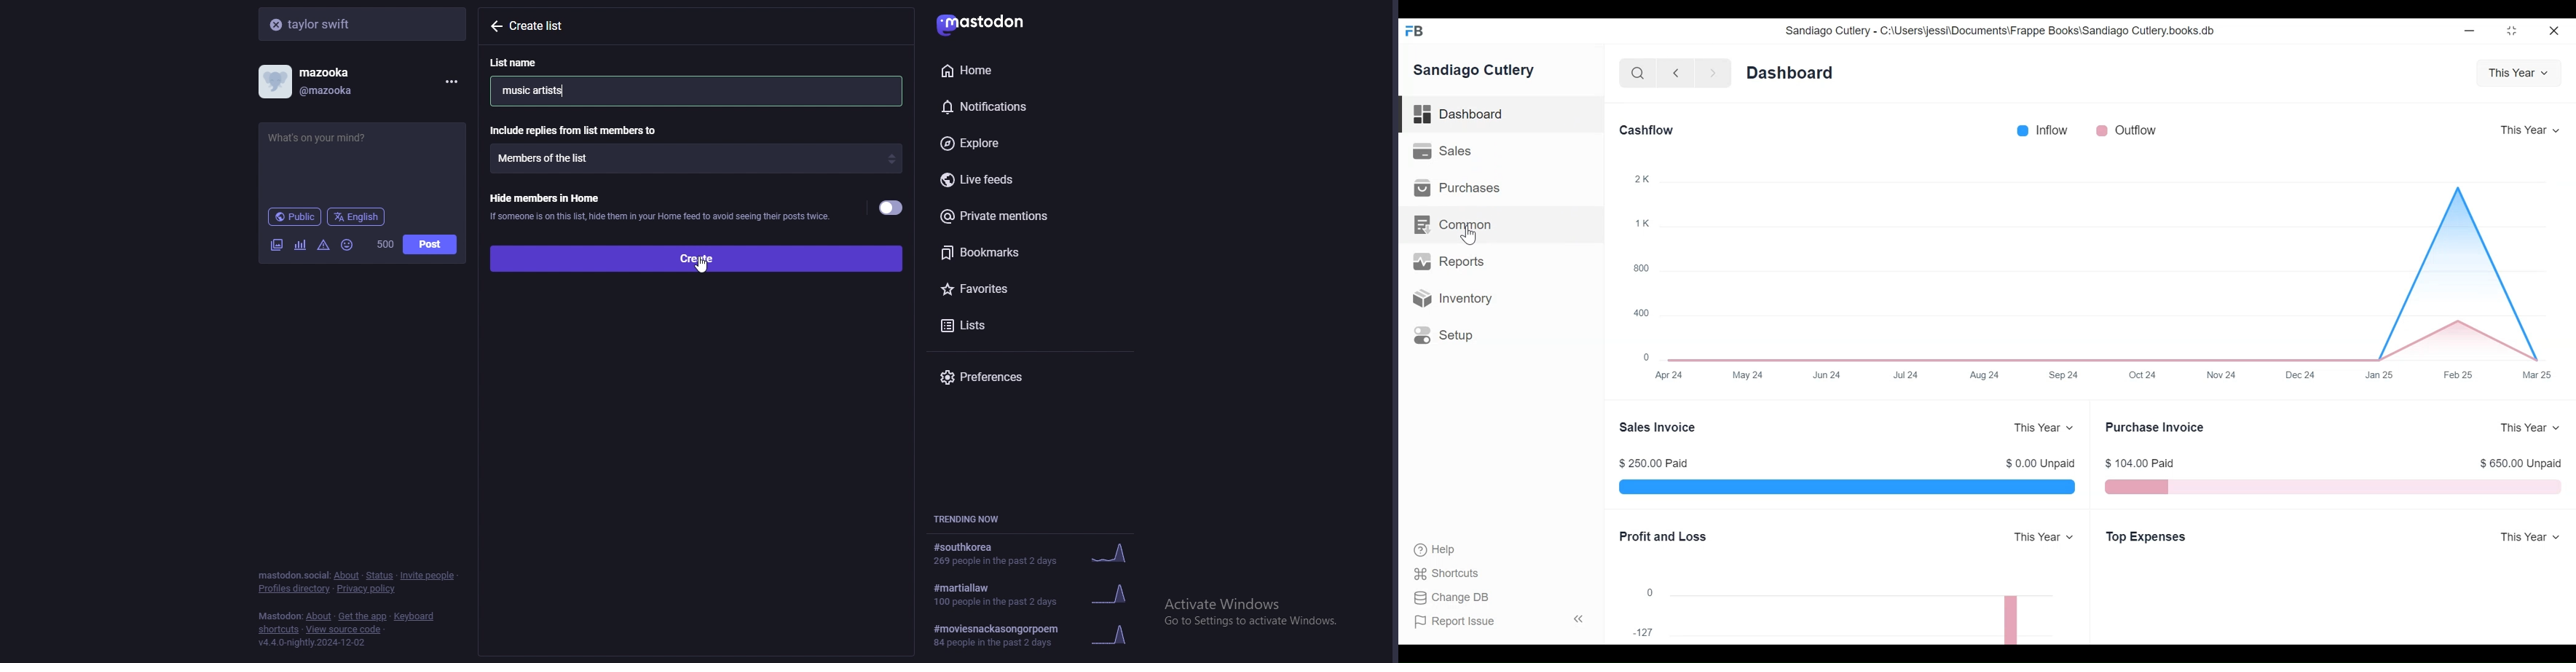  I want to click on explore, so click(1025, 144).